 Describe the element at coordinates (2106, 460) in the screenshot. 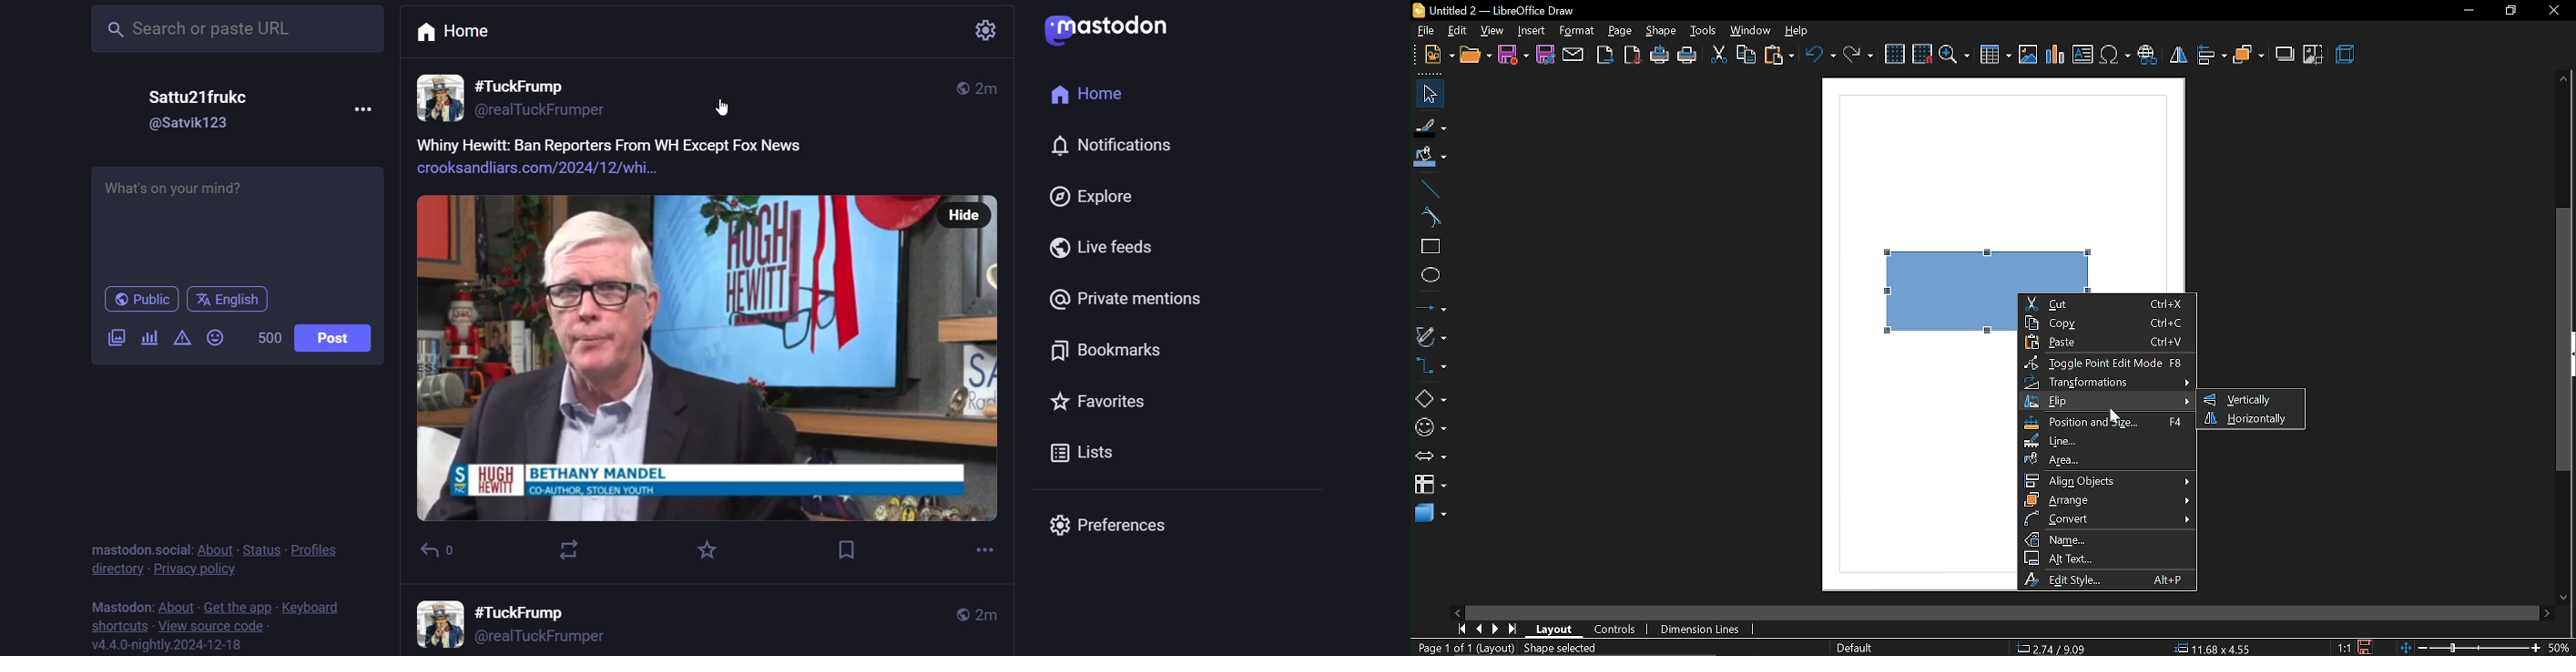

I see `area` at that location.